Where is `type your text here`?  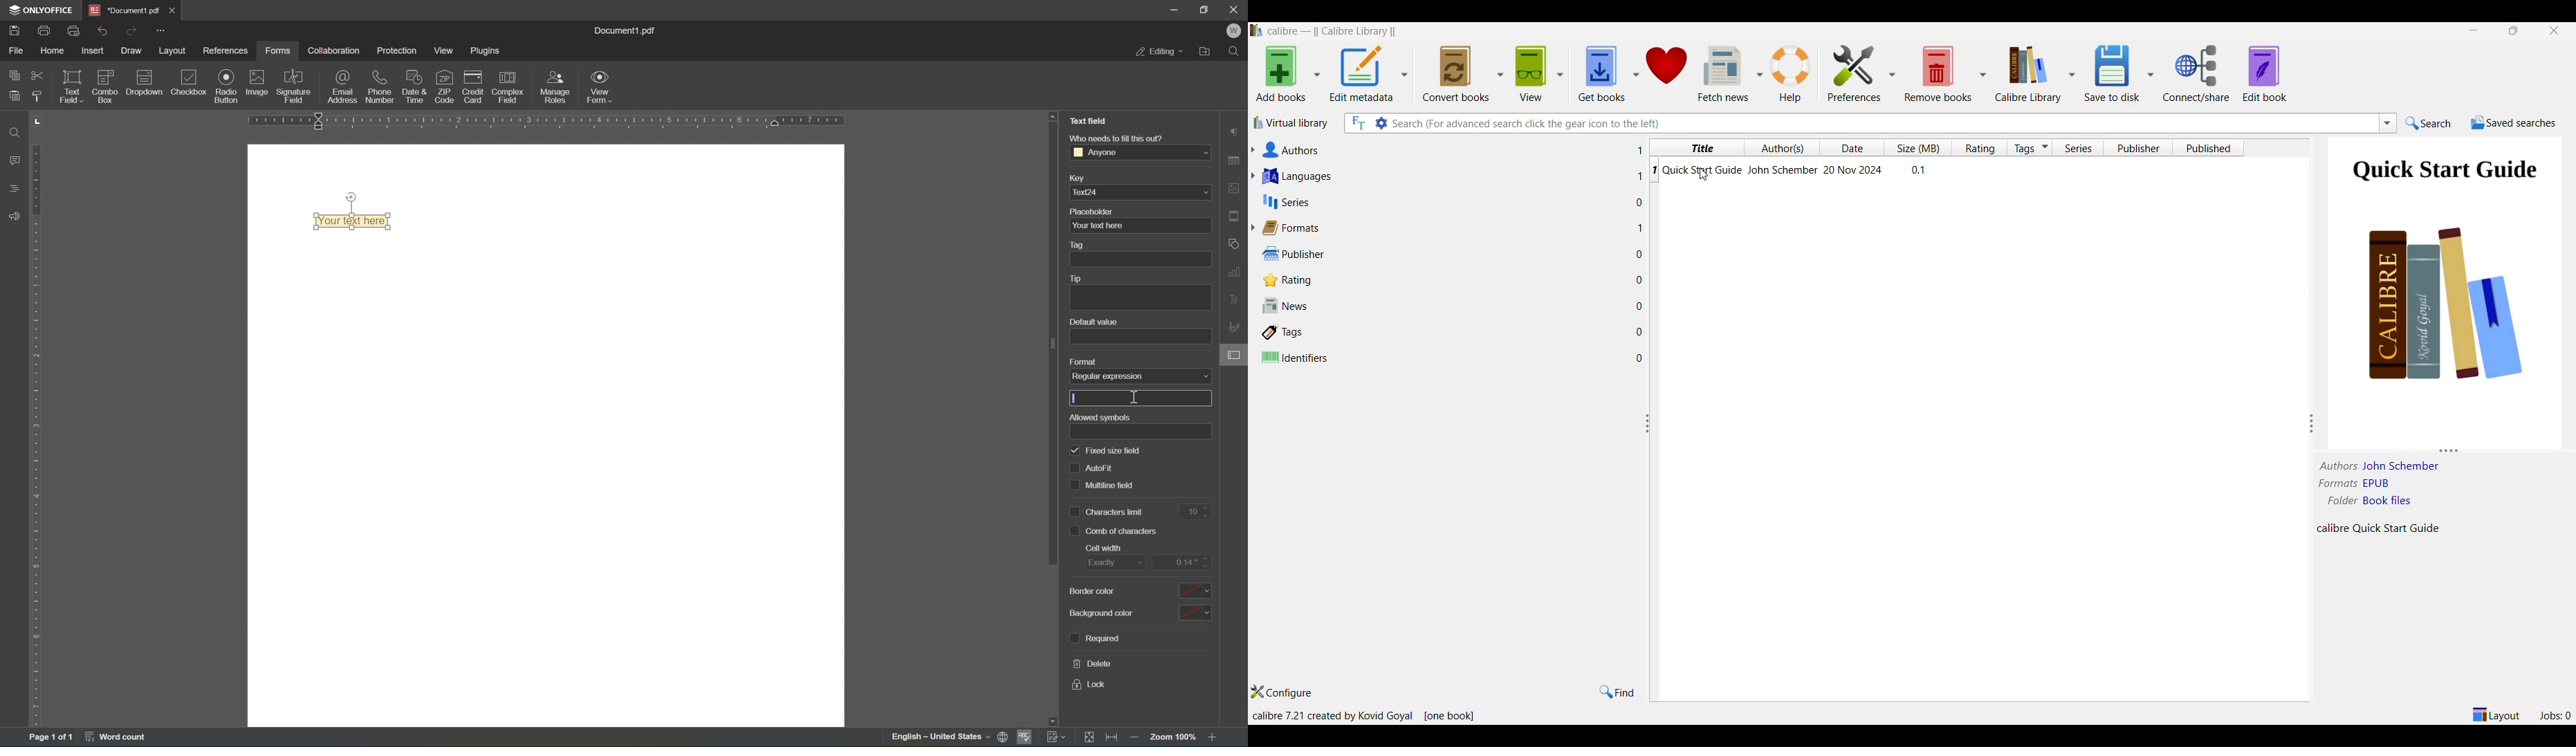 type your text here is located at coordinates (352, 220).